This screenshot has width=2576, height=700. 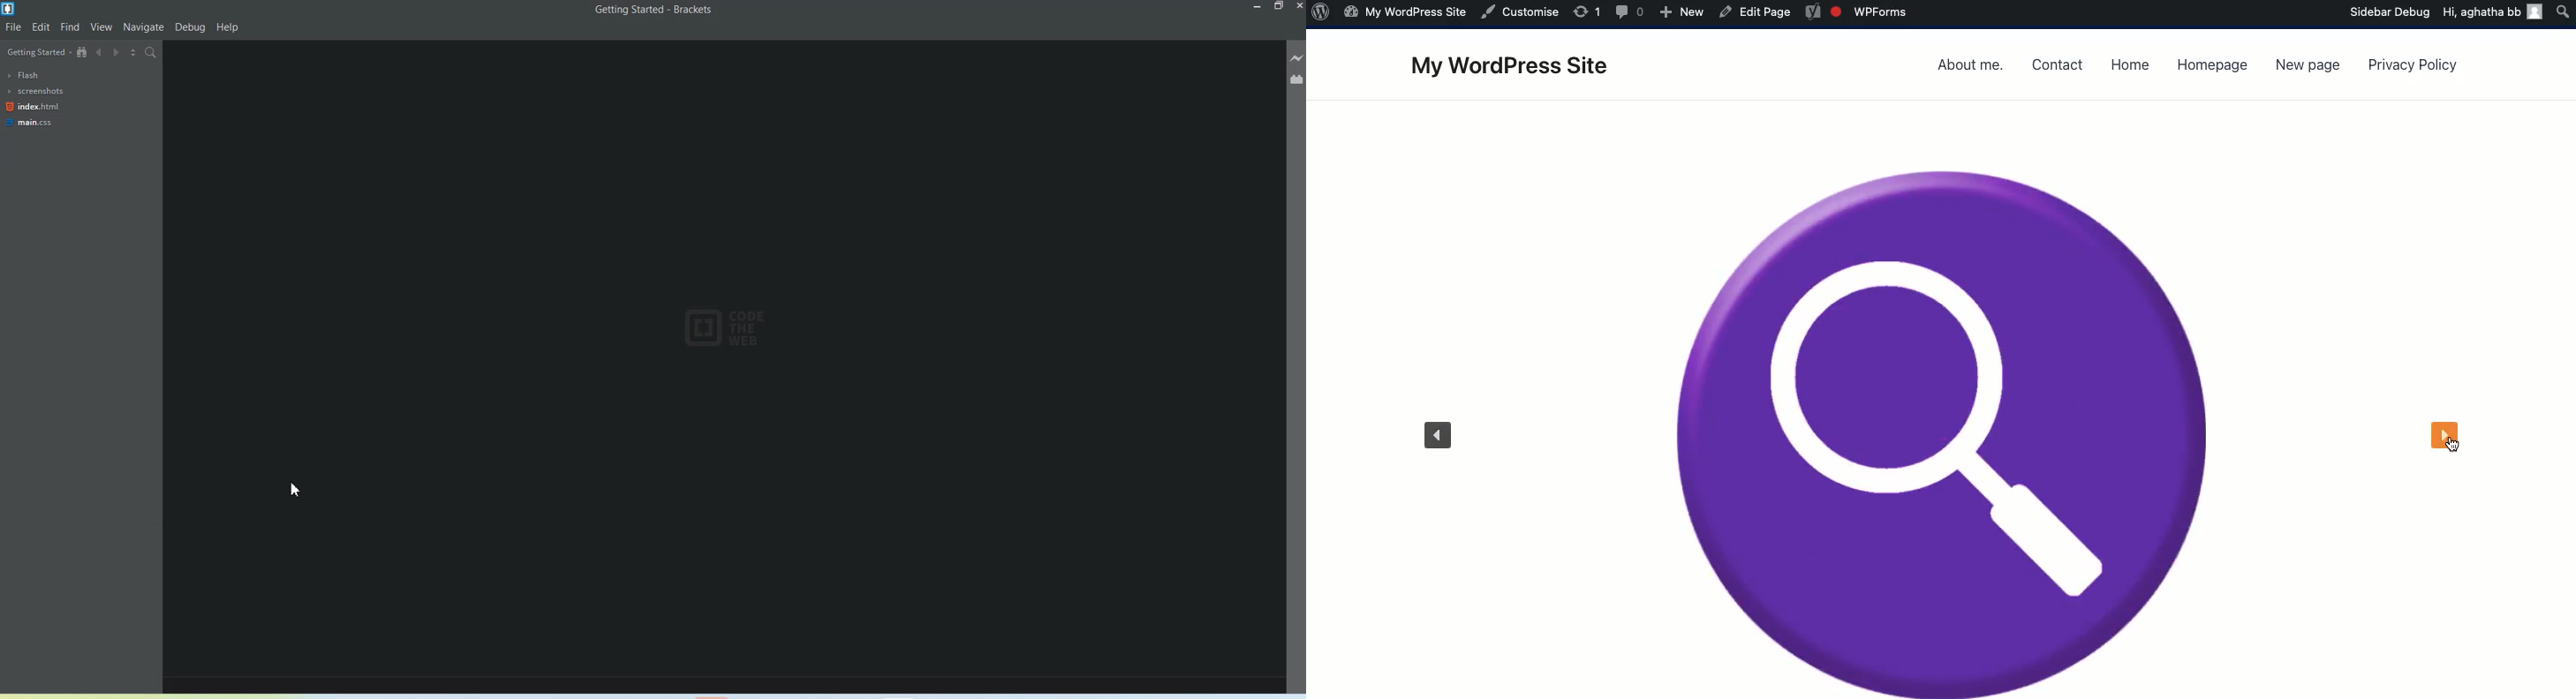 What do you see at coordinates (14, 27) in the screenshot?
I see `File` at bounding box center [14, 27].